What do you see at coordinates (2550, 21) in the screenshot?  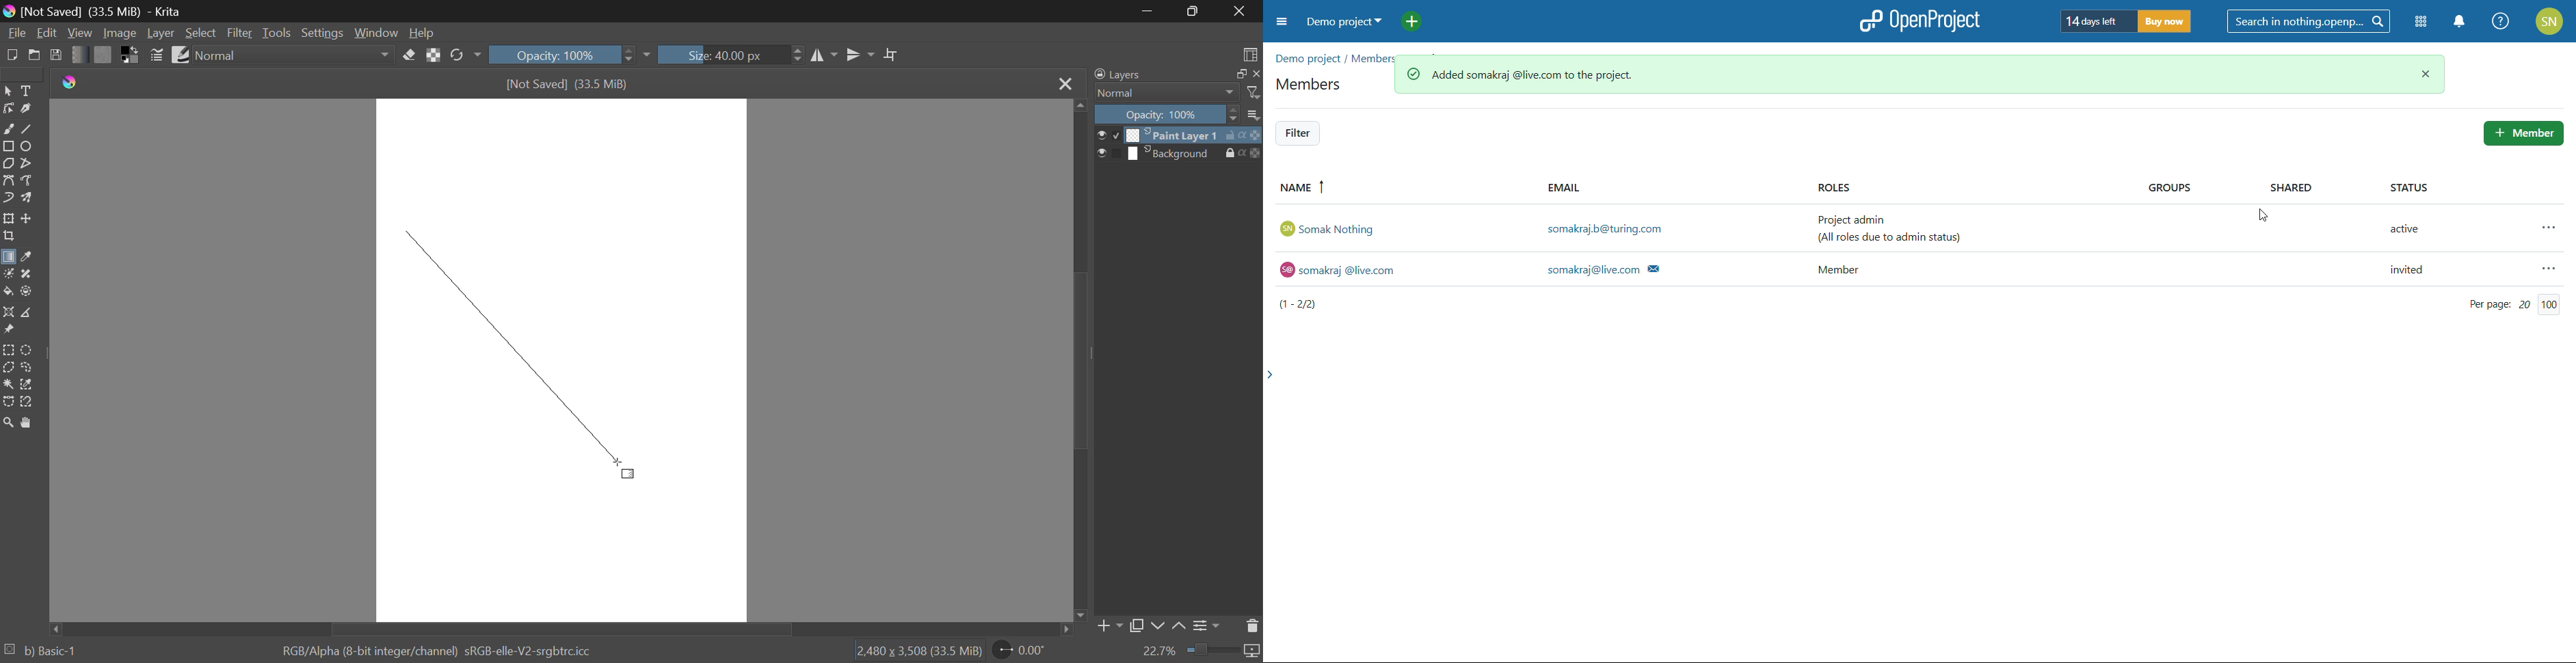 I see `account` at bounding box center [2550, 21].